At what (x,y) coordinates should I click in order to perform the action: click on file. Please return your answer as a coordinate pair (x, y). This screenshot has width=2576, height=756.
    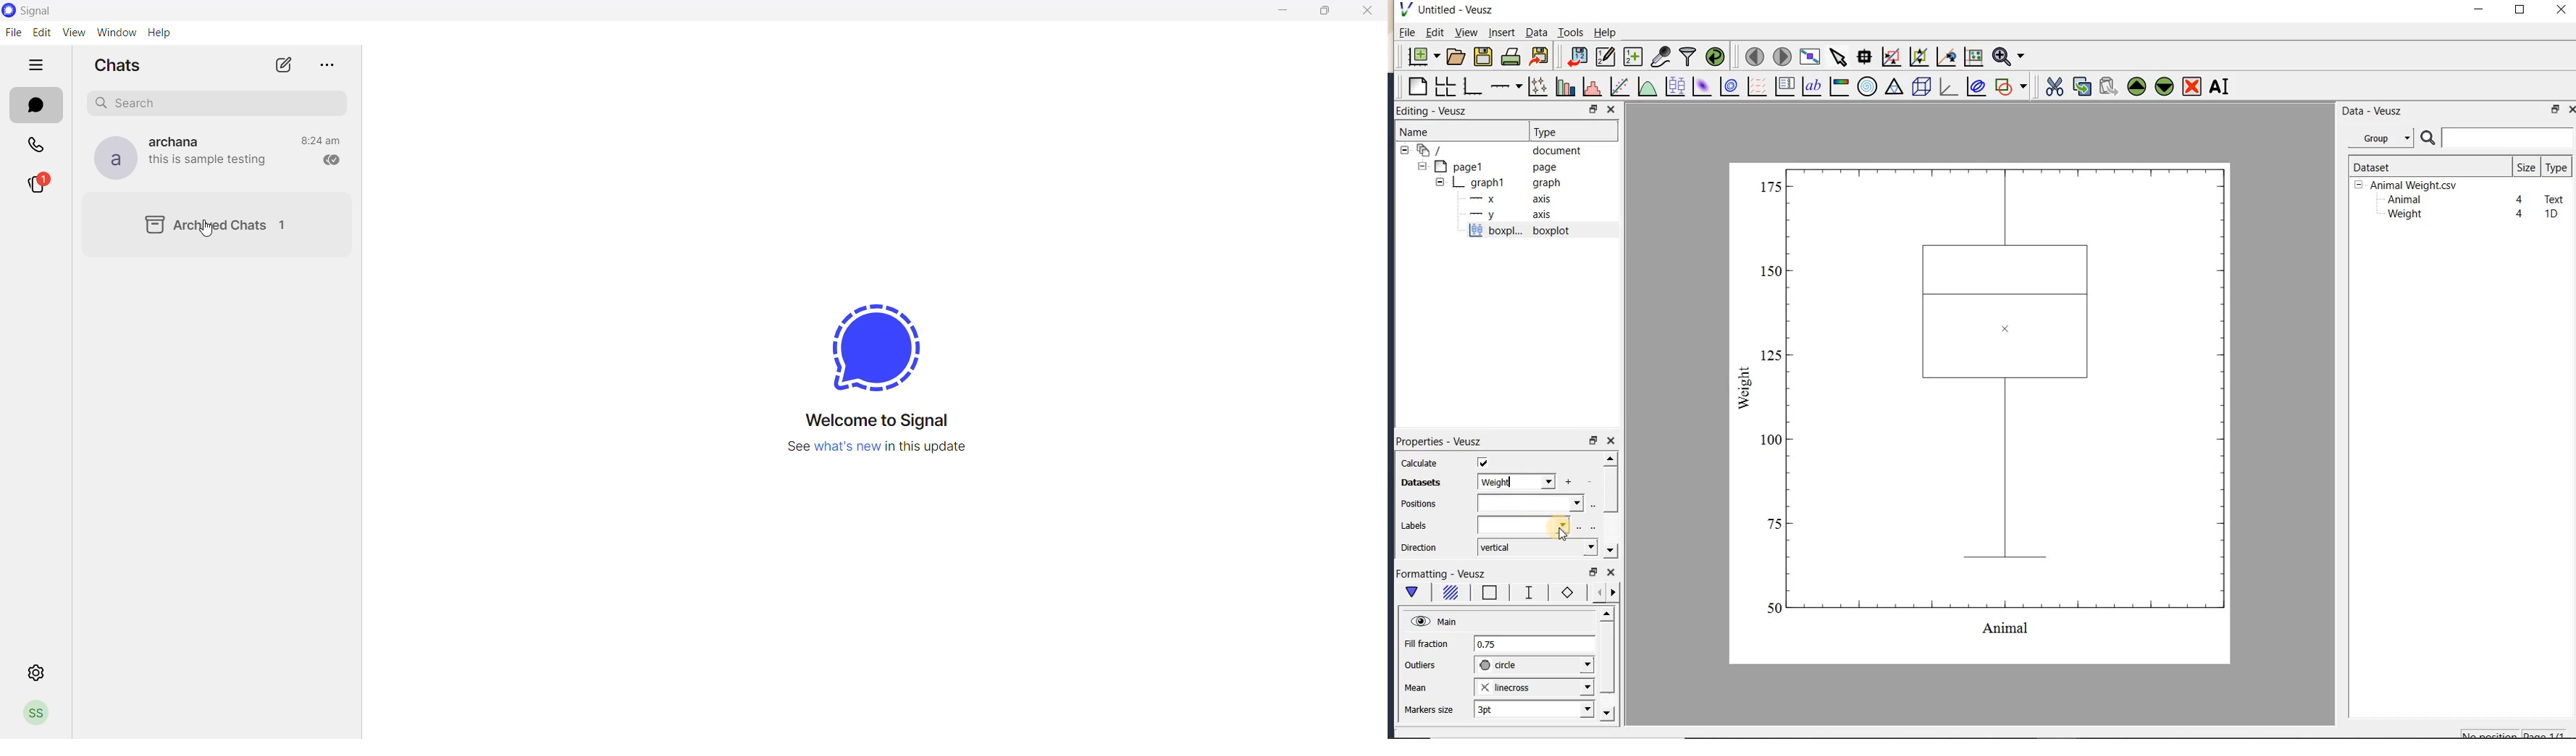
    Looking at the image, I should click on (13, 33).